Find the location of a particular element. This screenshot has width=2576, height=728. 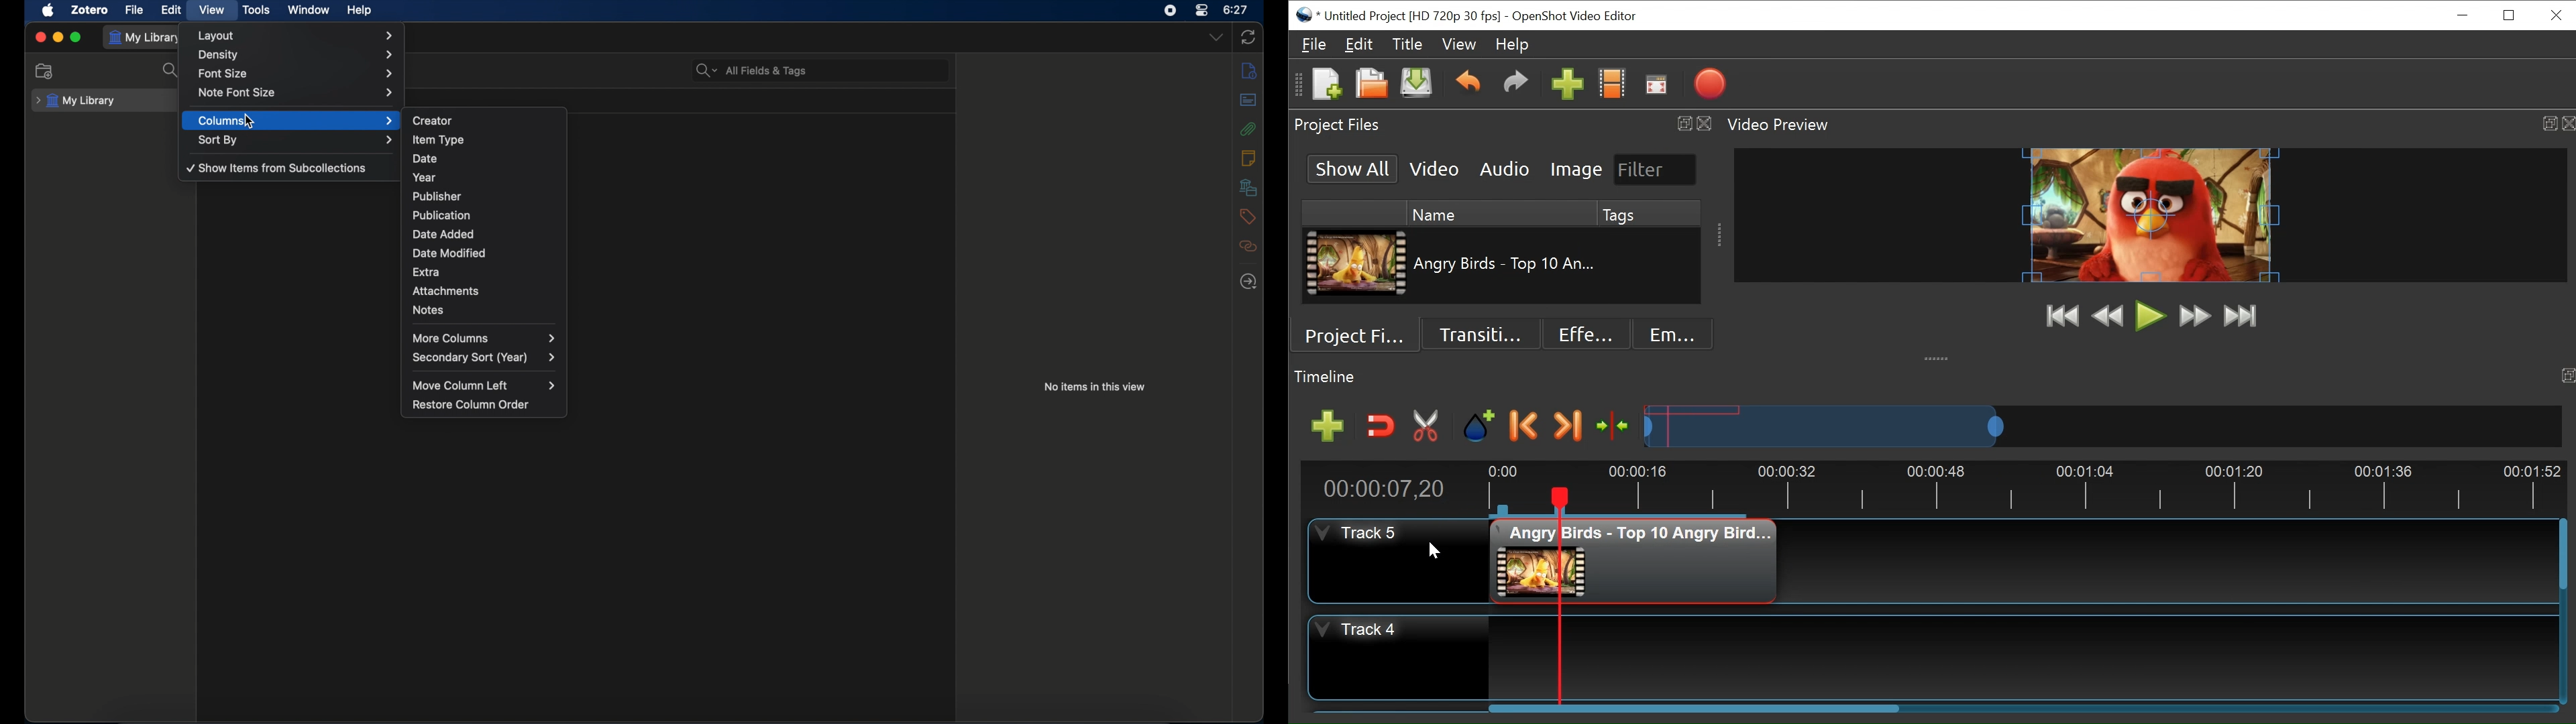

year is located at coordinates (427, 177).